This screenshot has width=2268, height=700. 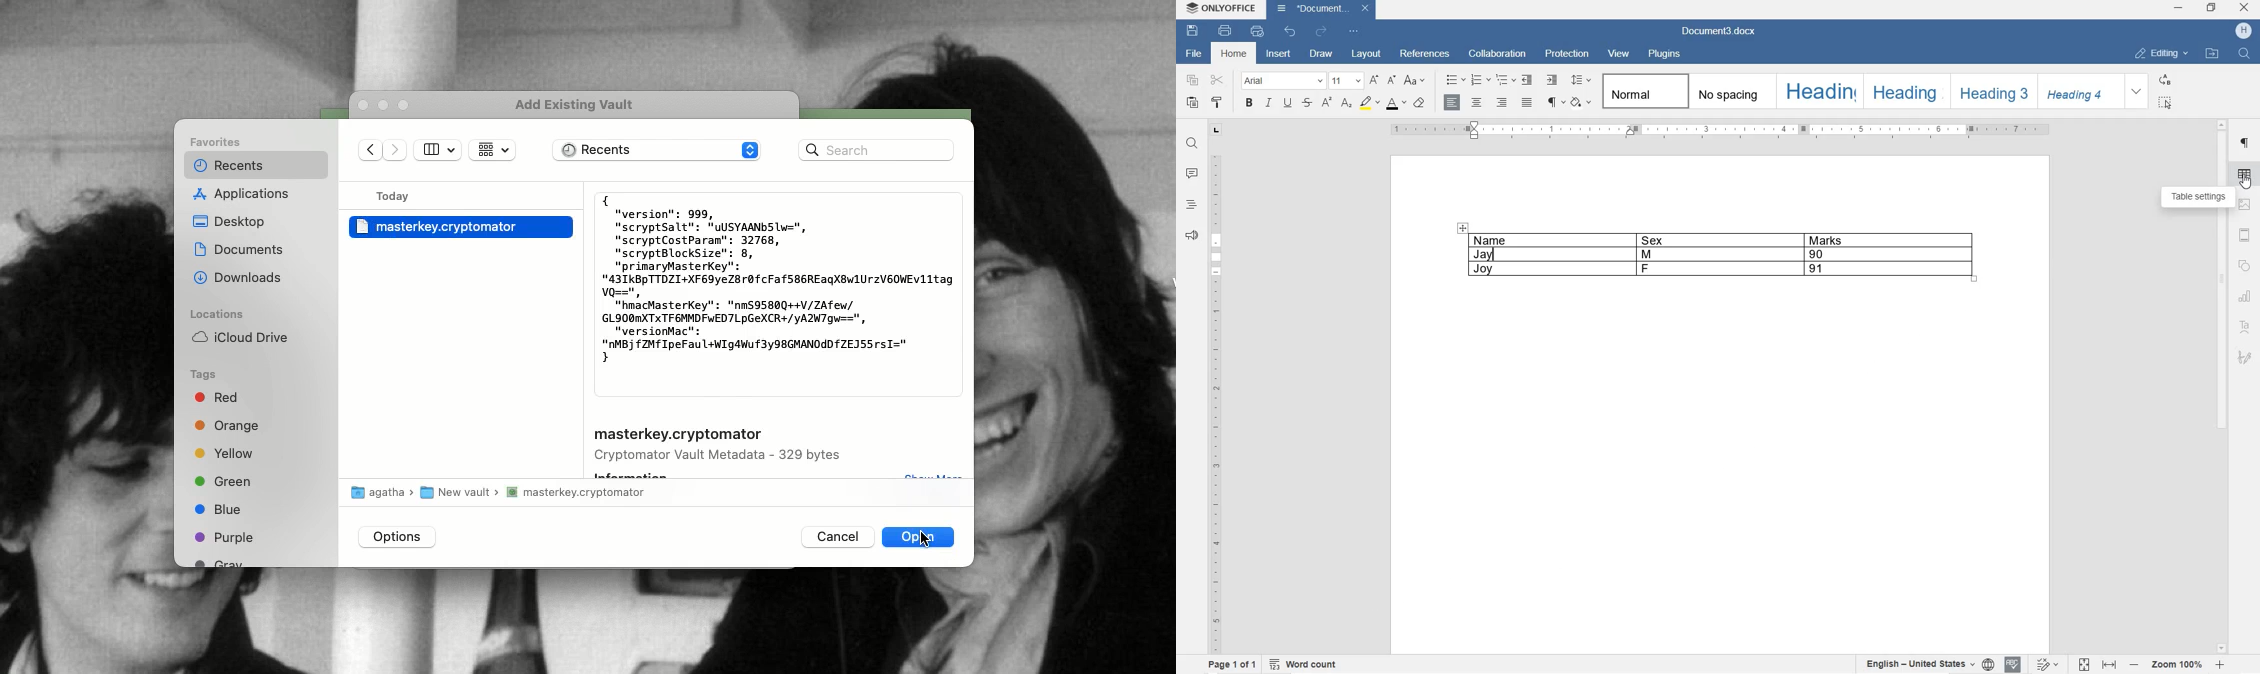 What do you see at coordinates (1928, 664) in the screenshot?
I see `SET TEXT OR DOCUMENT LANGUAGE` at bounding box center [1928, 664].